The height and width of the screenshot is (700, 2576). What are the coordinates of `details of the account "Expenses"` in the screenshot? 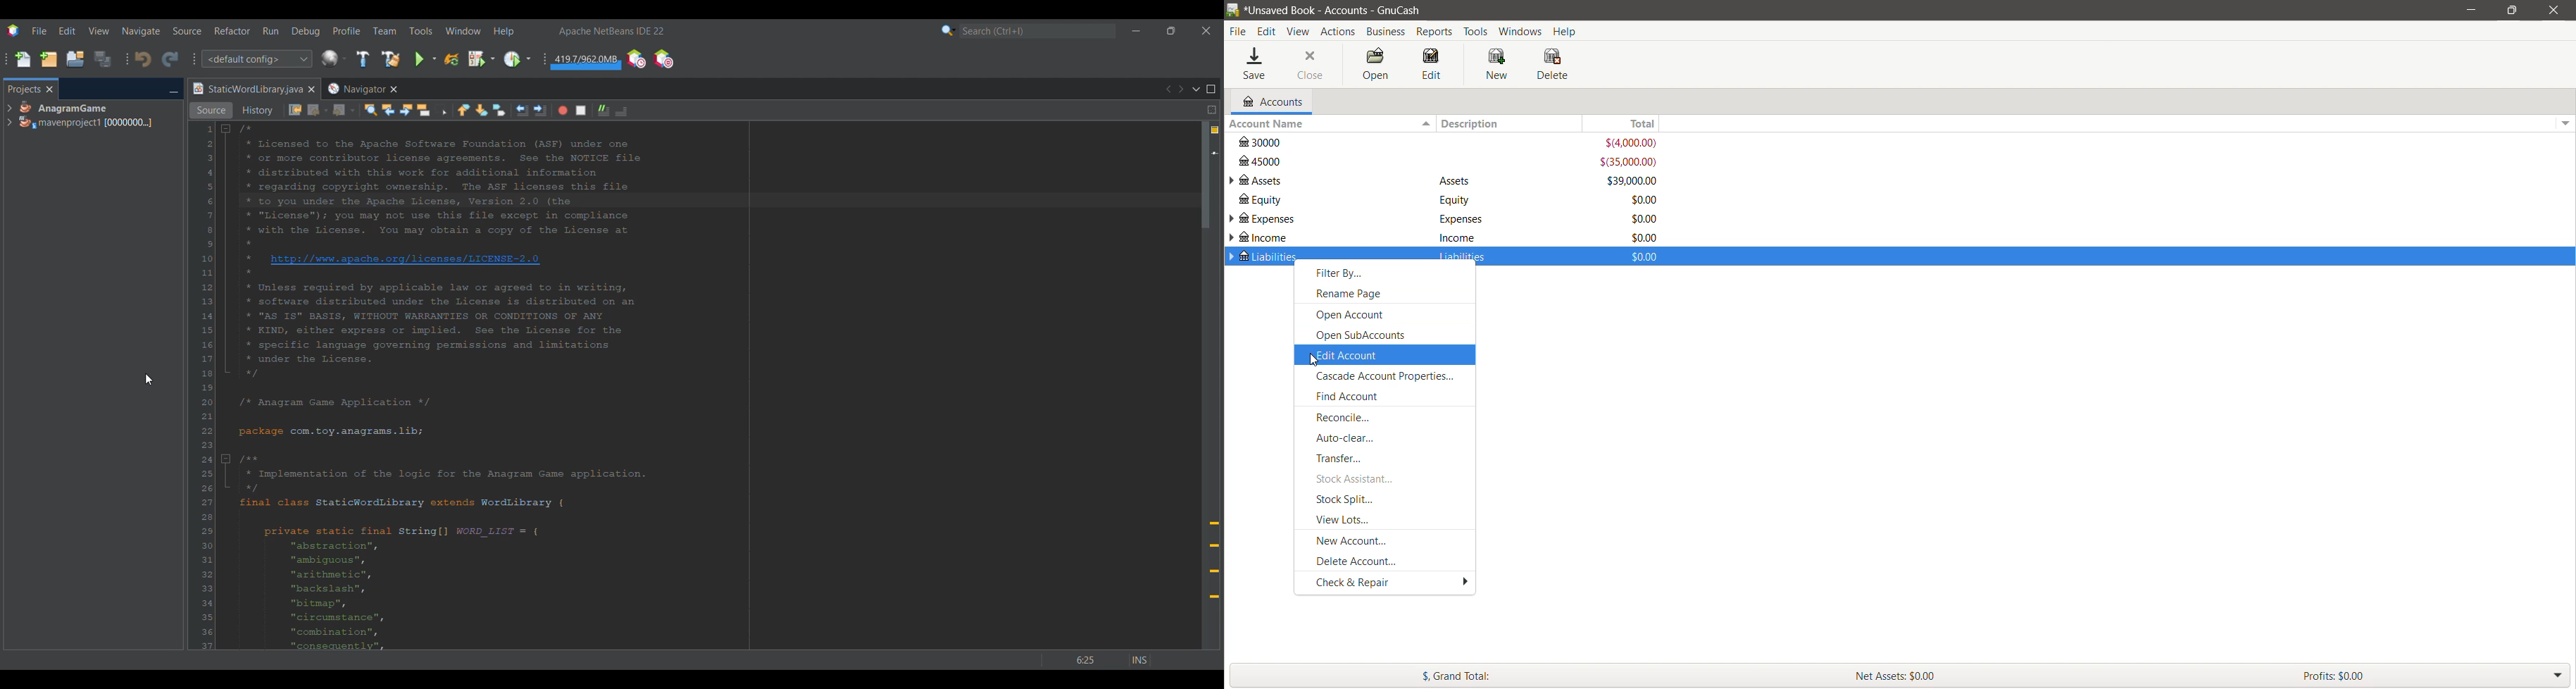 It's located at (1457, 219).